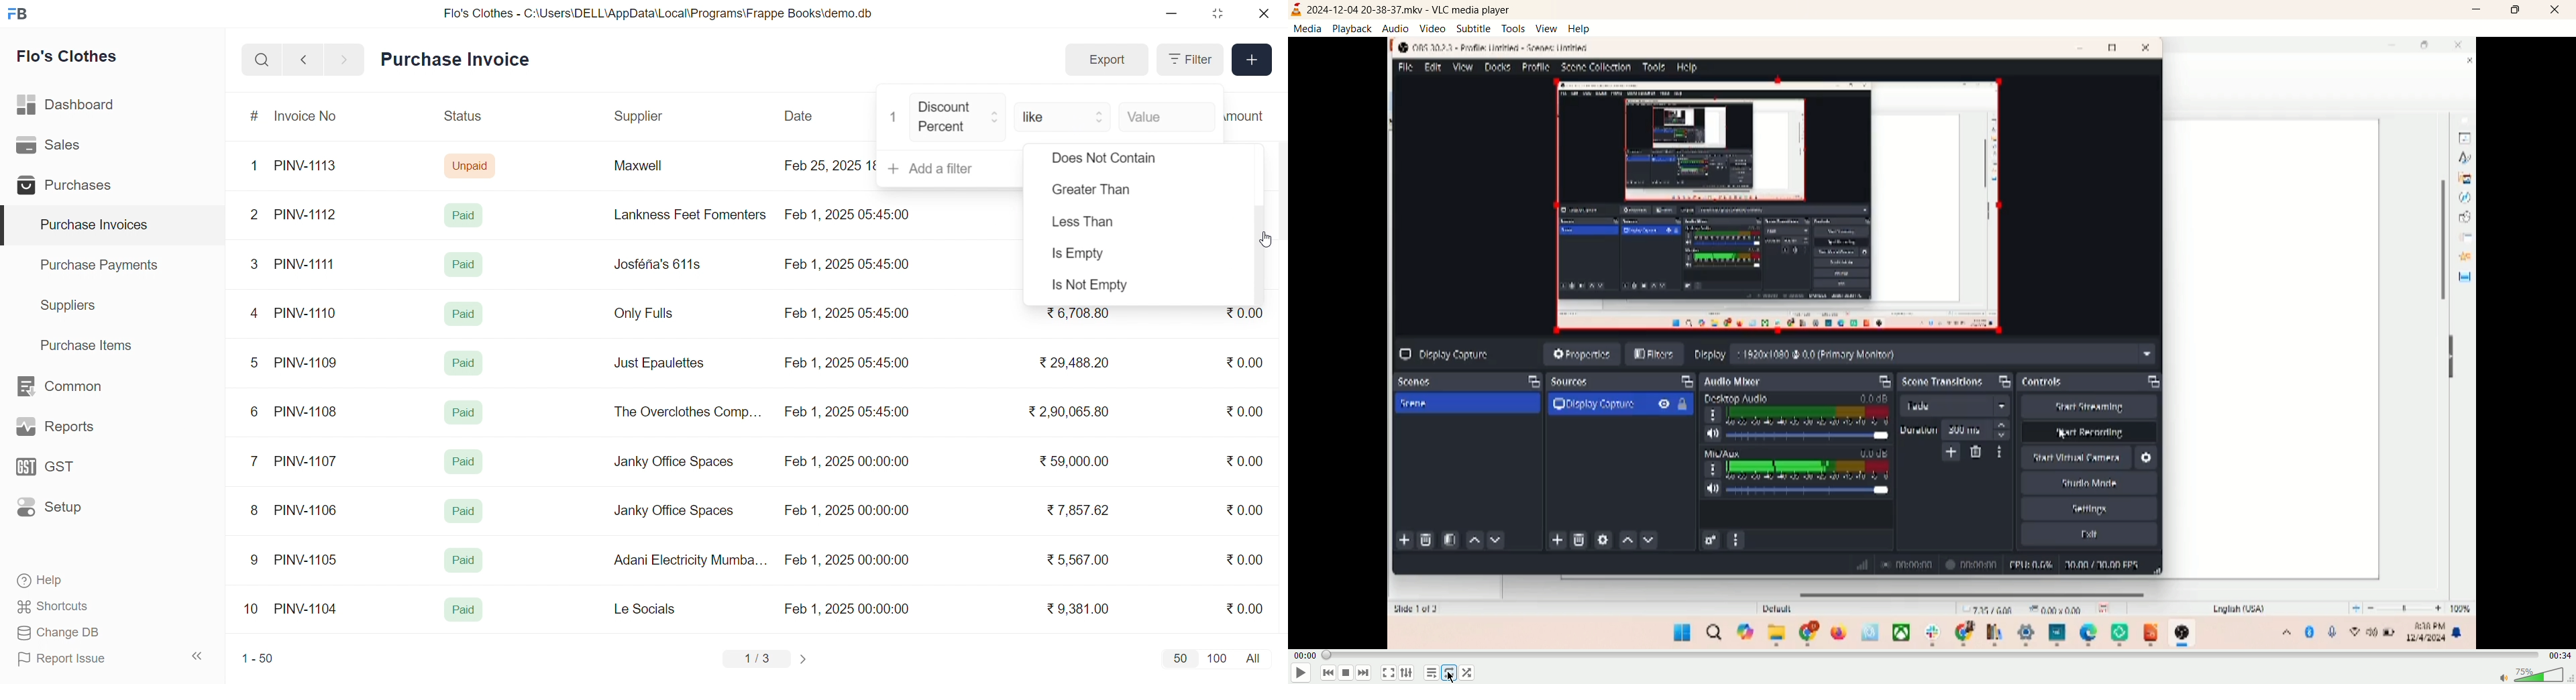  I want to click on Unpaid, so click(472, 165).